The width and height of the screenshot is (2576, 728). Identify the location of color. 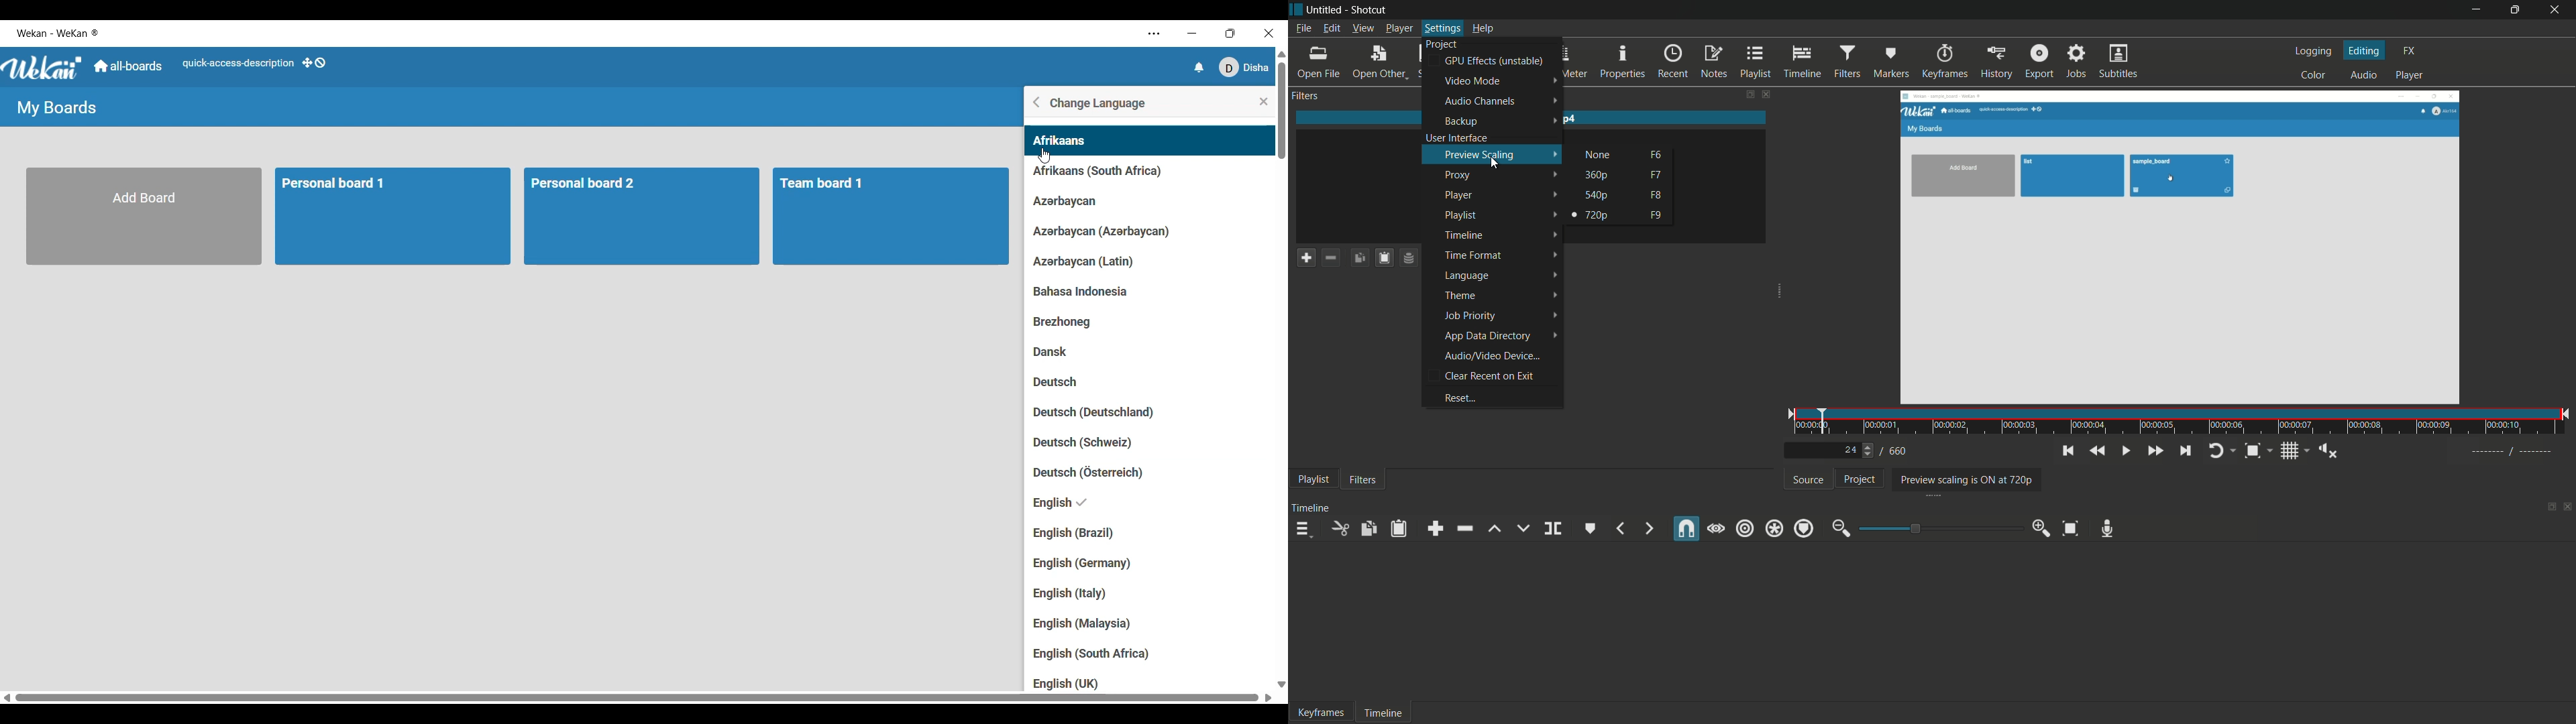
(2314, 76).